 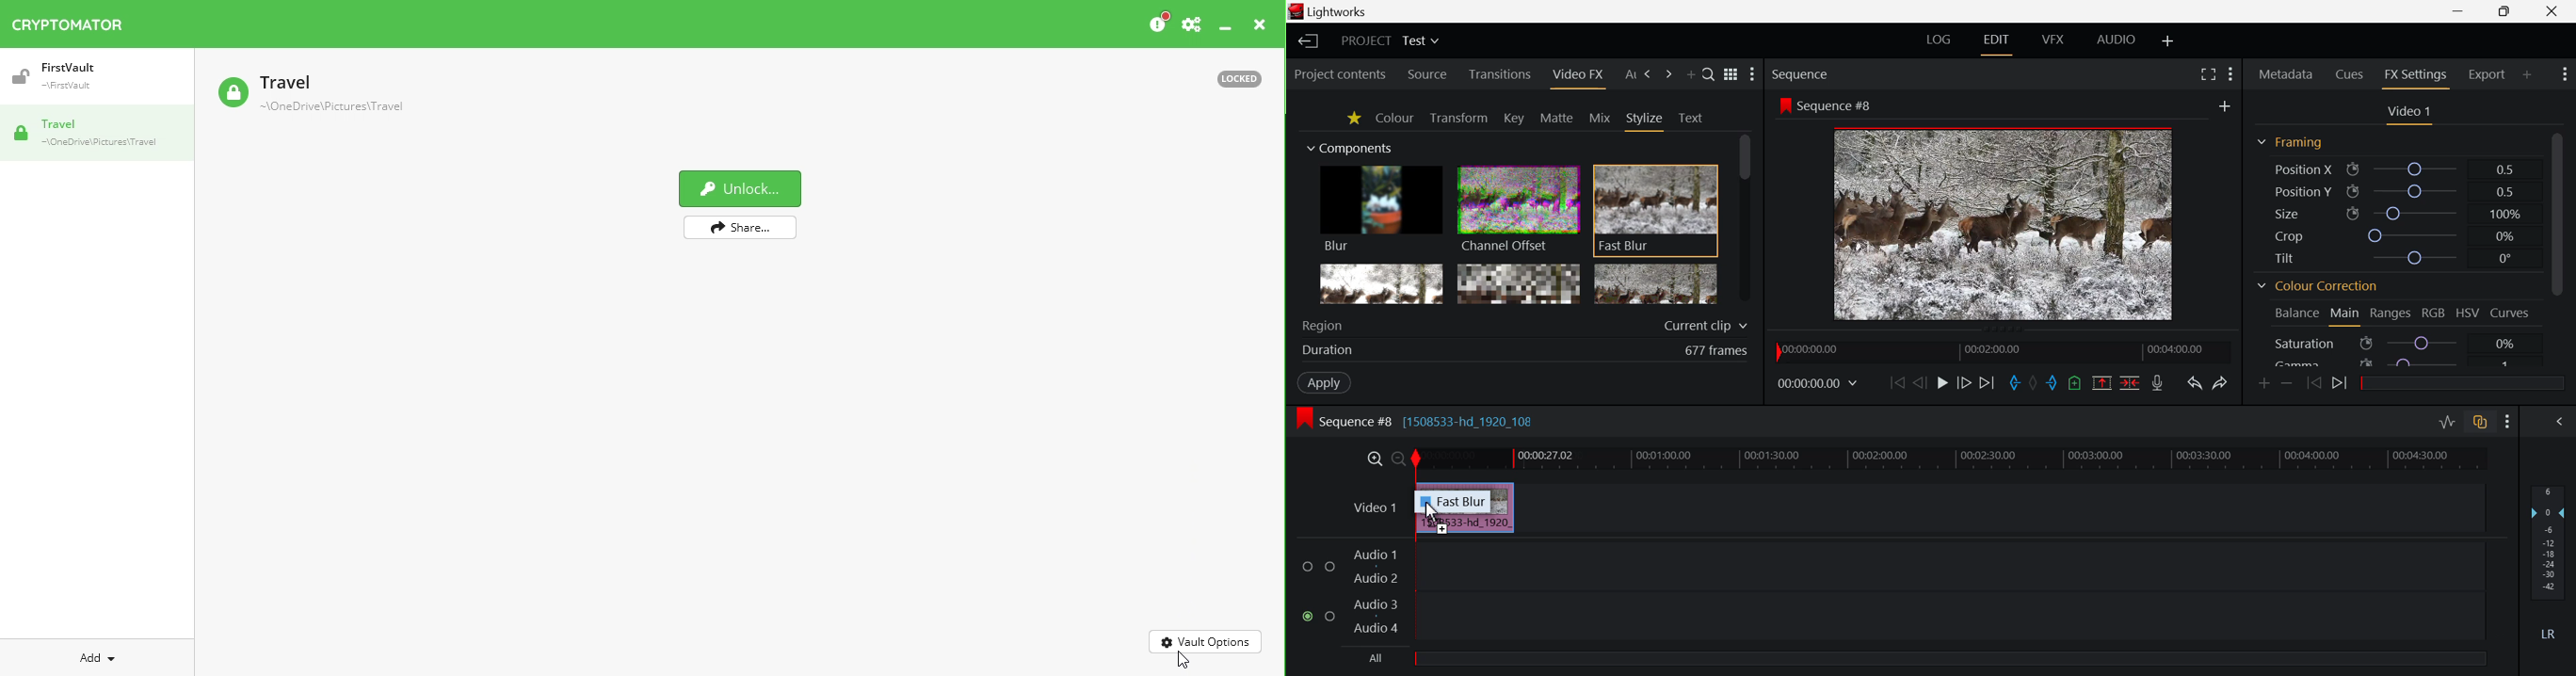 I want to click on Timeline Zoom Out, so click(x=1396, y=457).